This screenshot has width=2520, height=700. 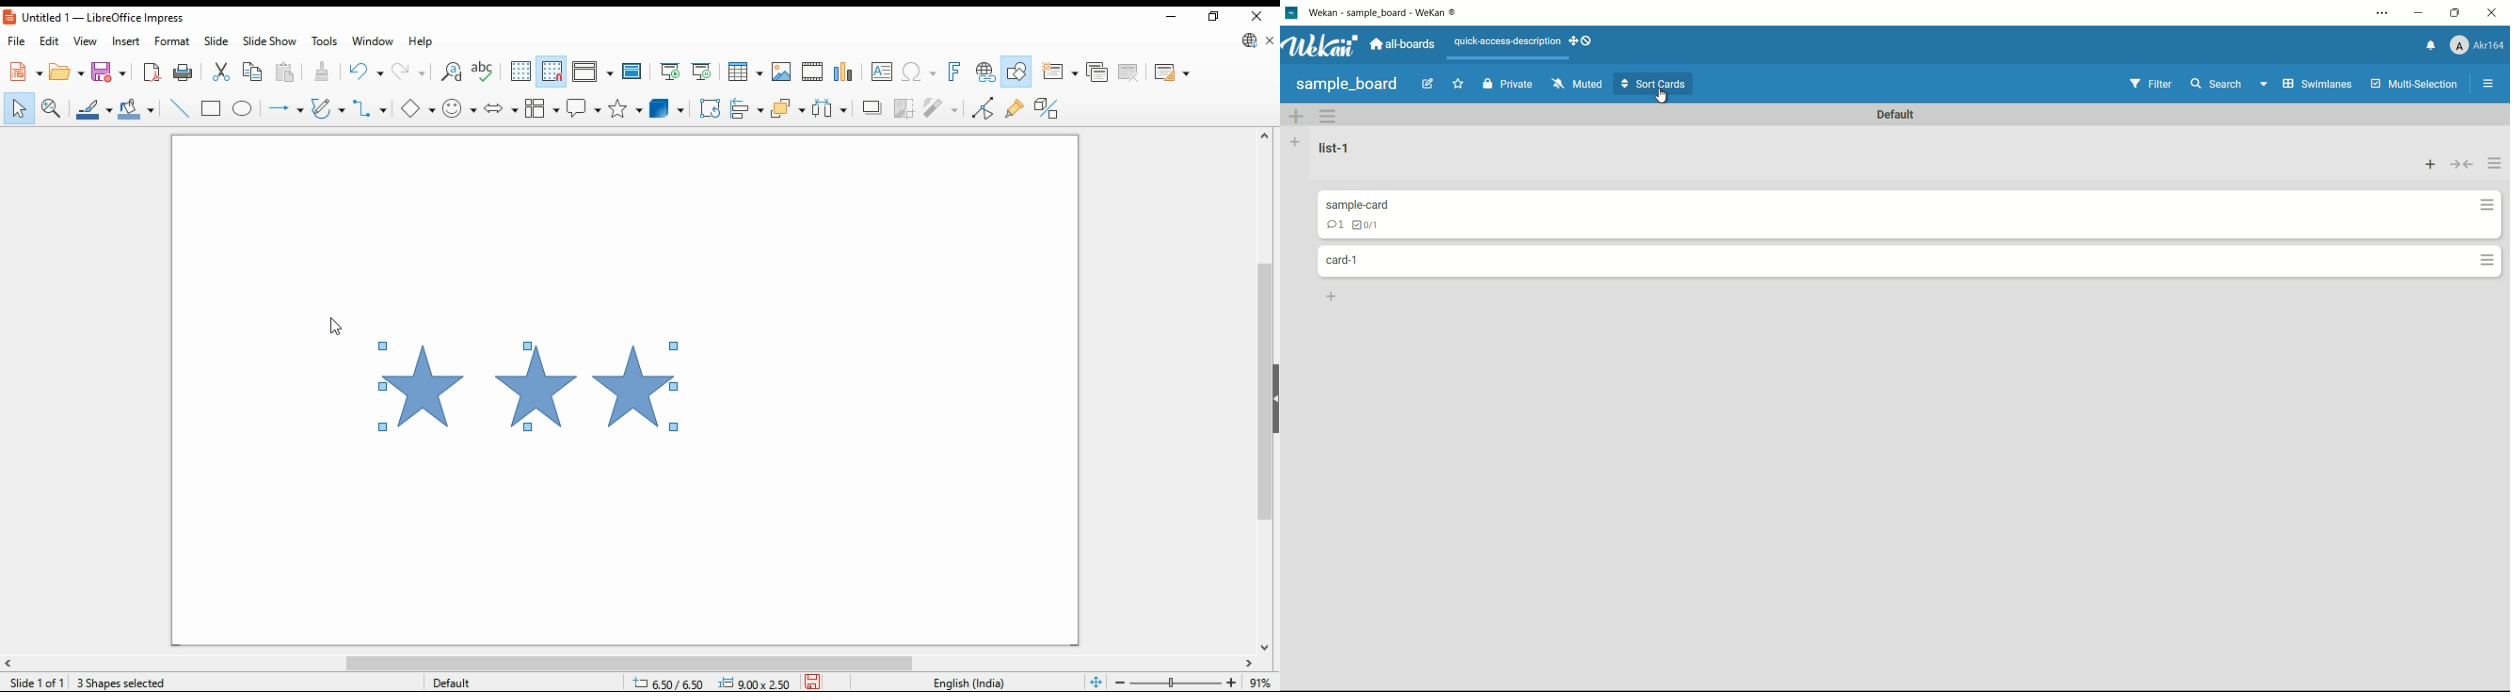 What do you see at coordinates (710, 110) in the screenshot?
I see `transformations` at bounding box center [710, 110].